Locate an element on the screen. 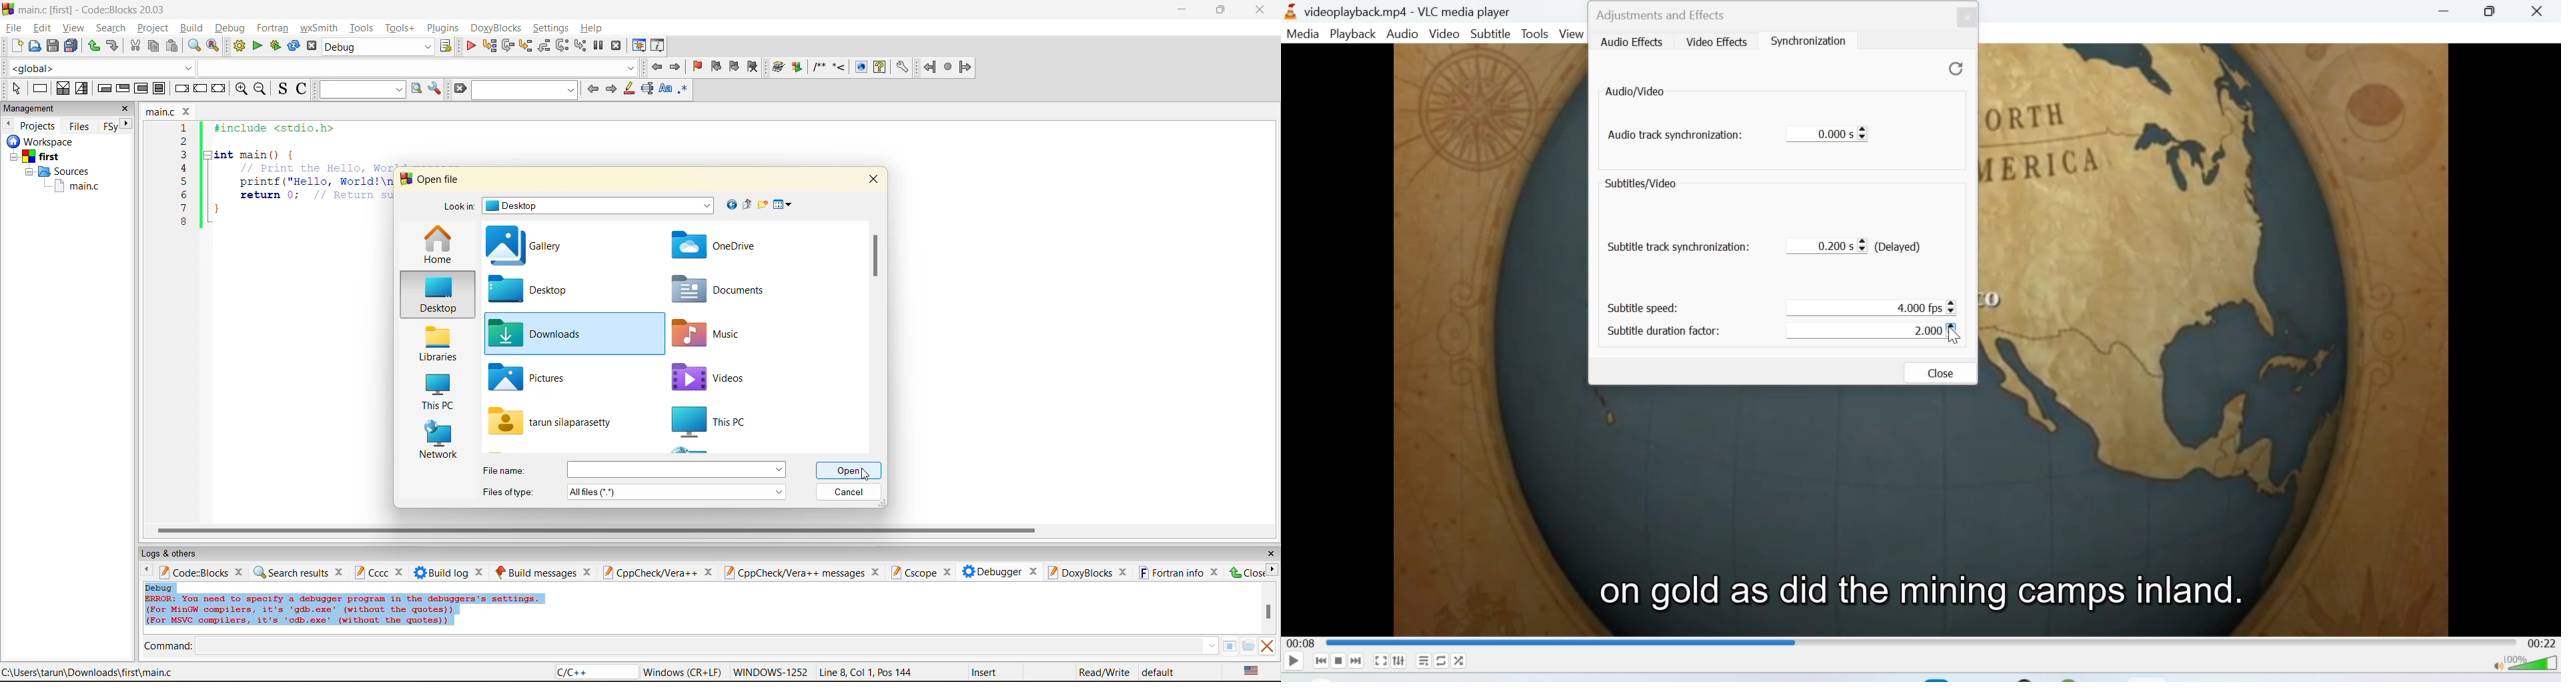 Image resolution: width=2576 pixels, height=700 pixels. Video playback is located at coordinates (1917, 512).